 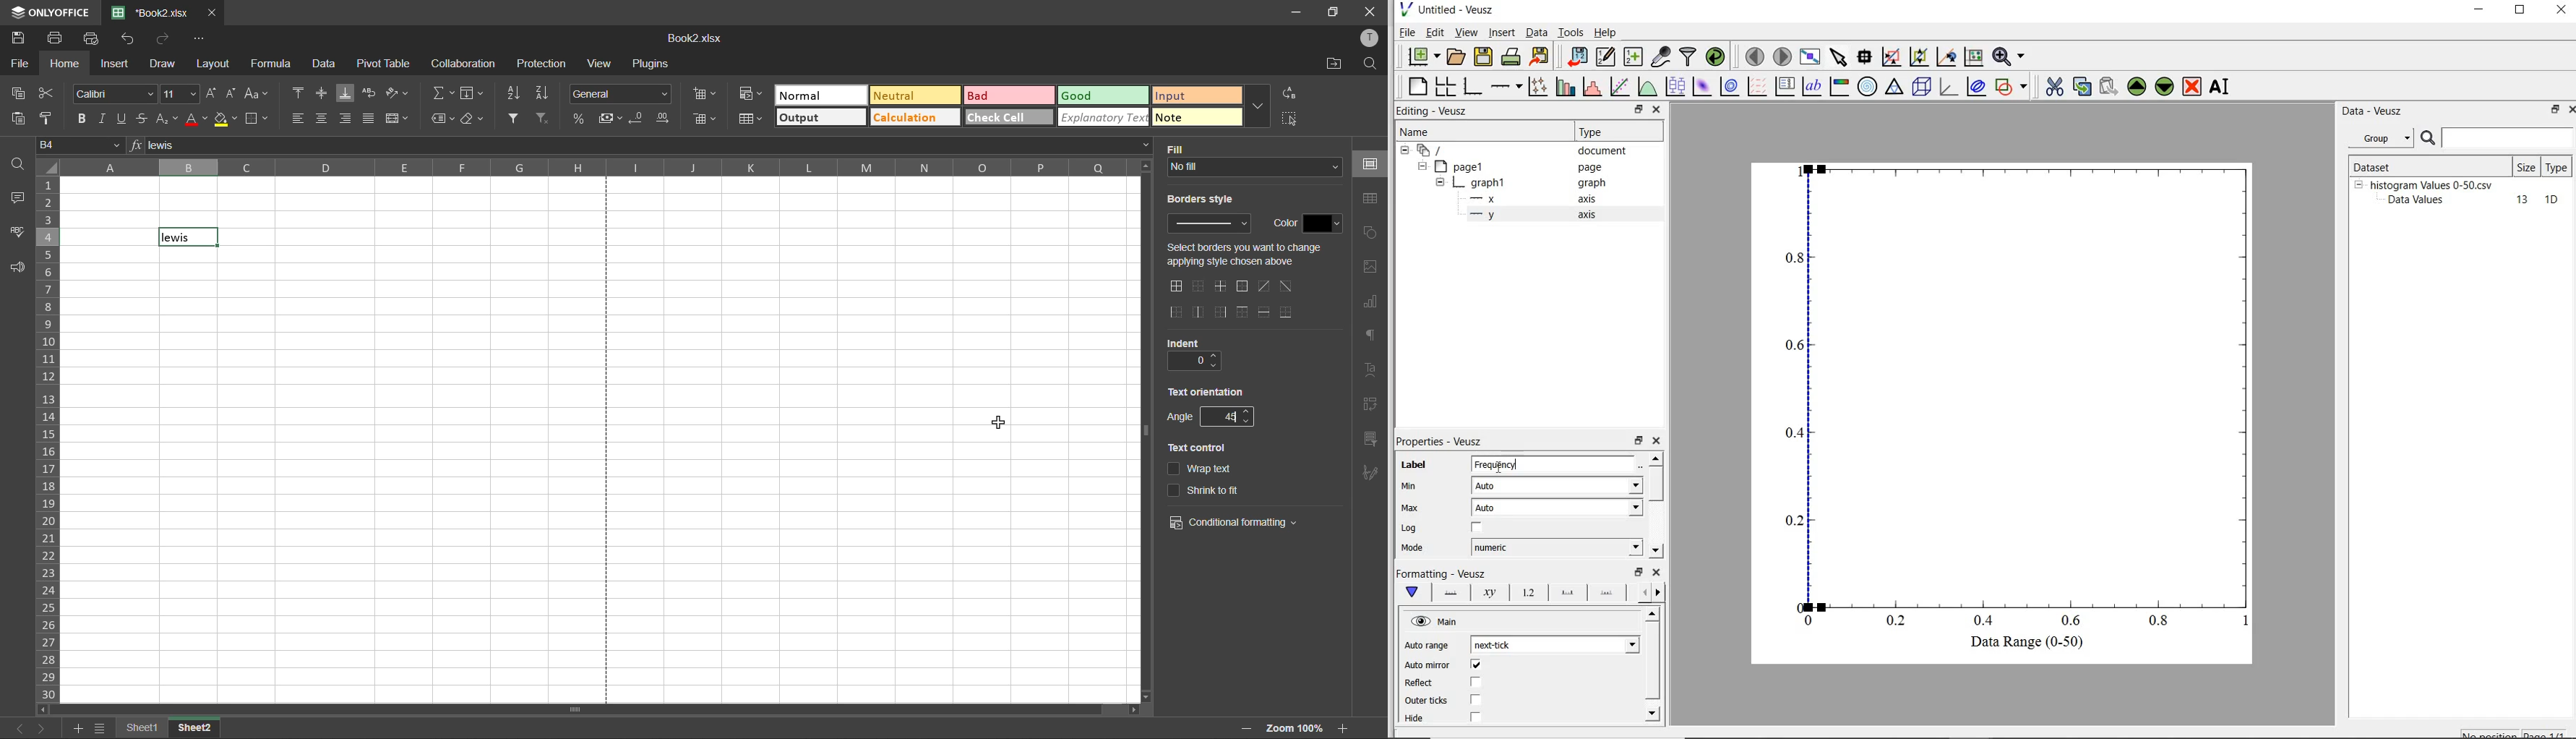 I want to click on 3d scene, so click(x=1922, y=88).